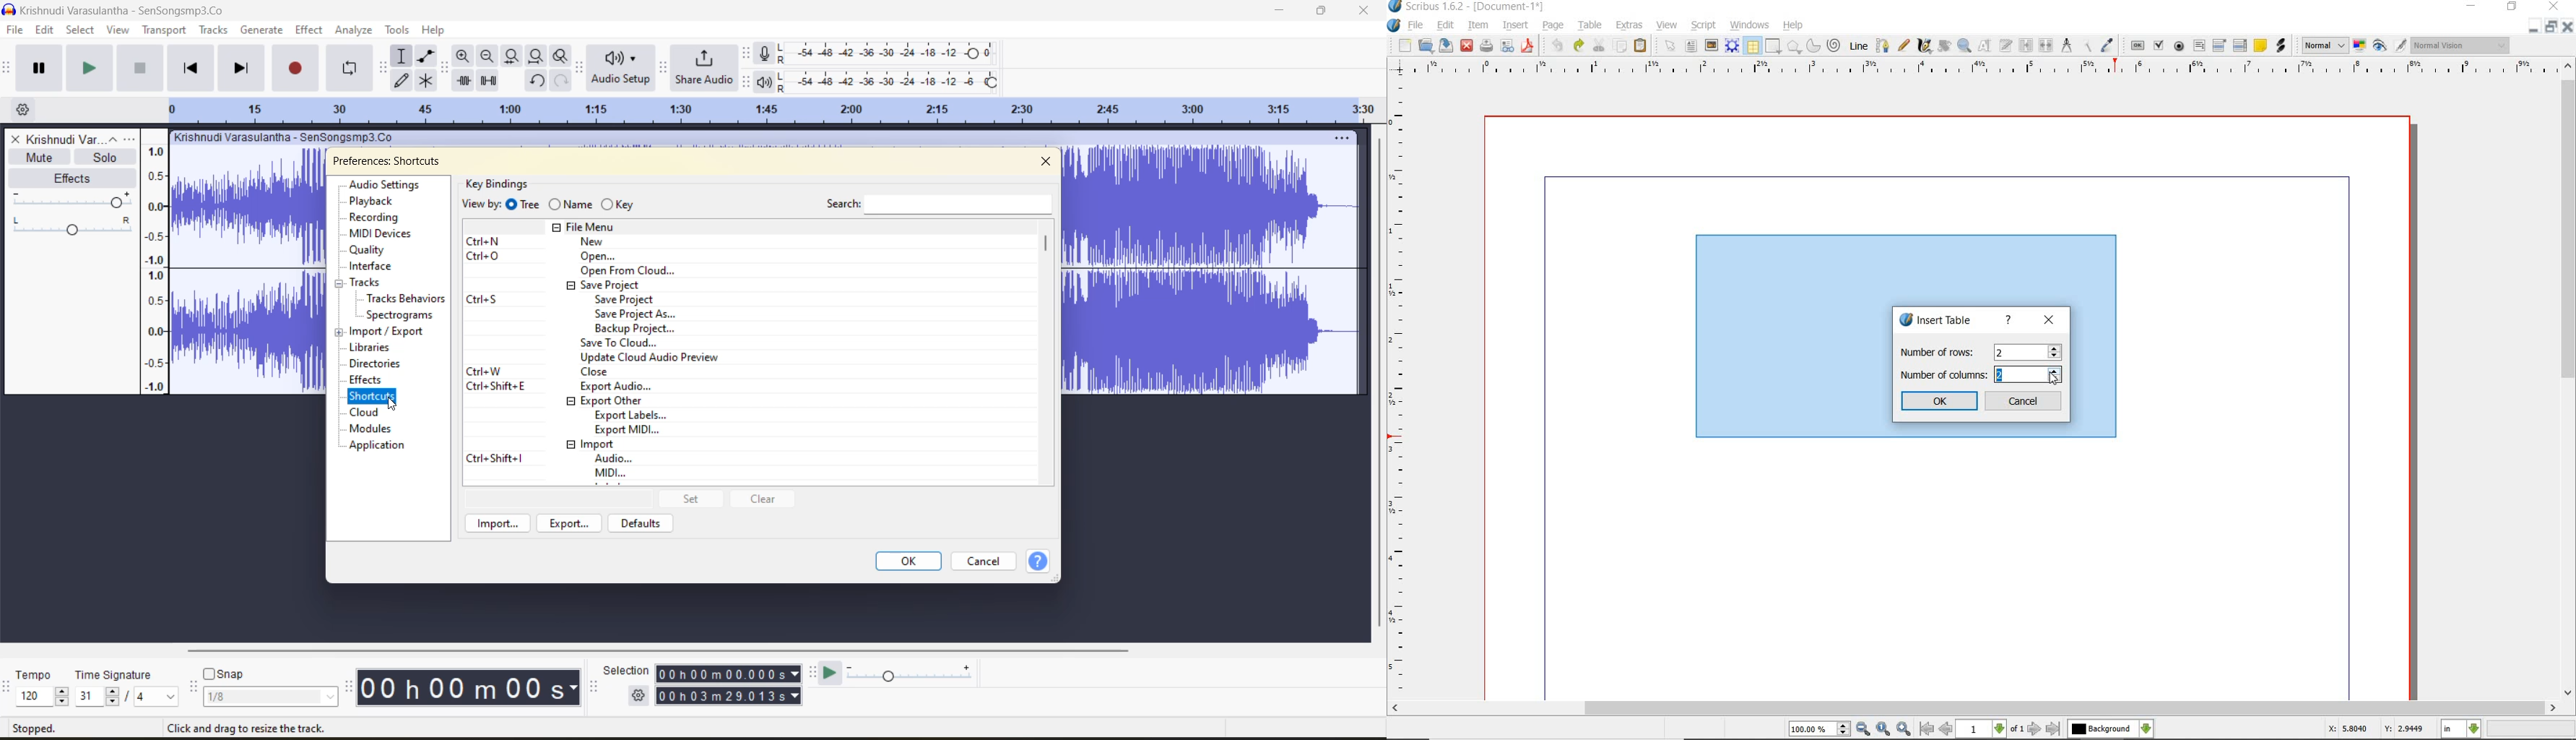  I want to click on skip to end, so click(240, 66).